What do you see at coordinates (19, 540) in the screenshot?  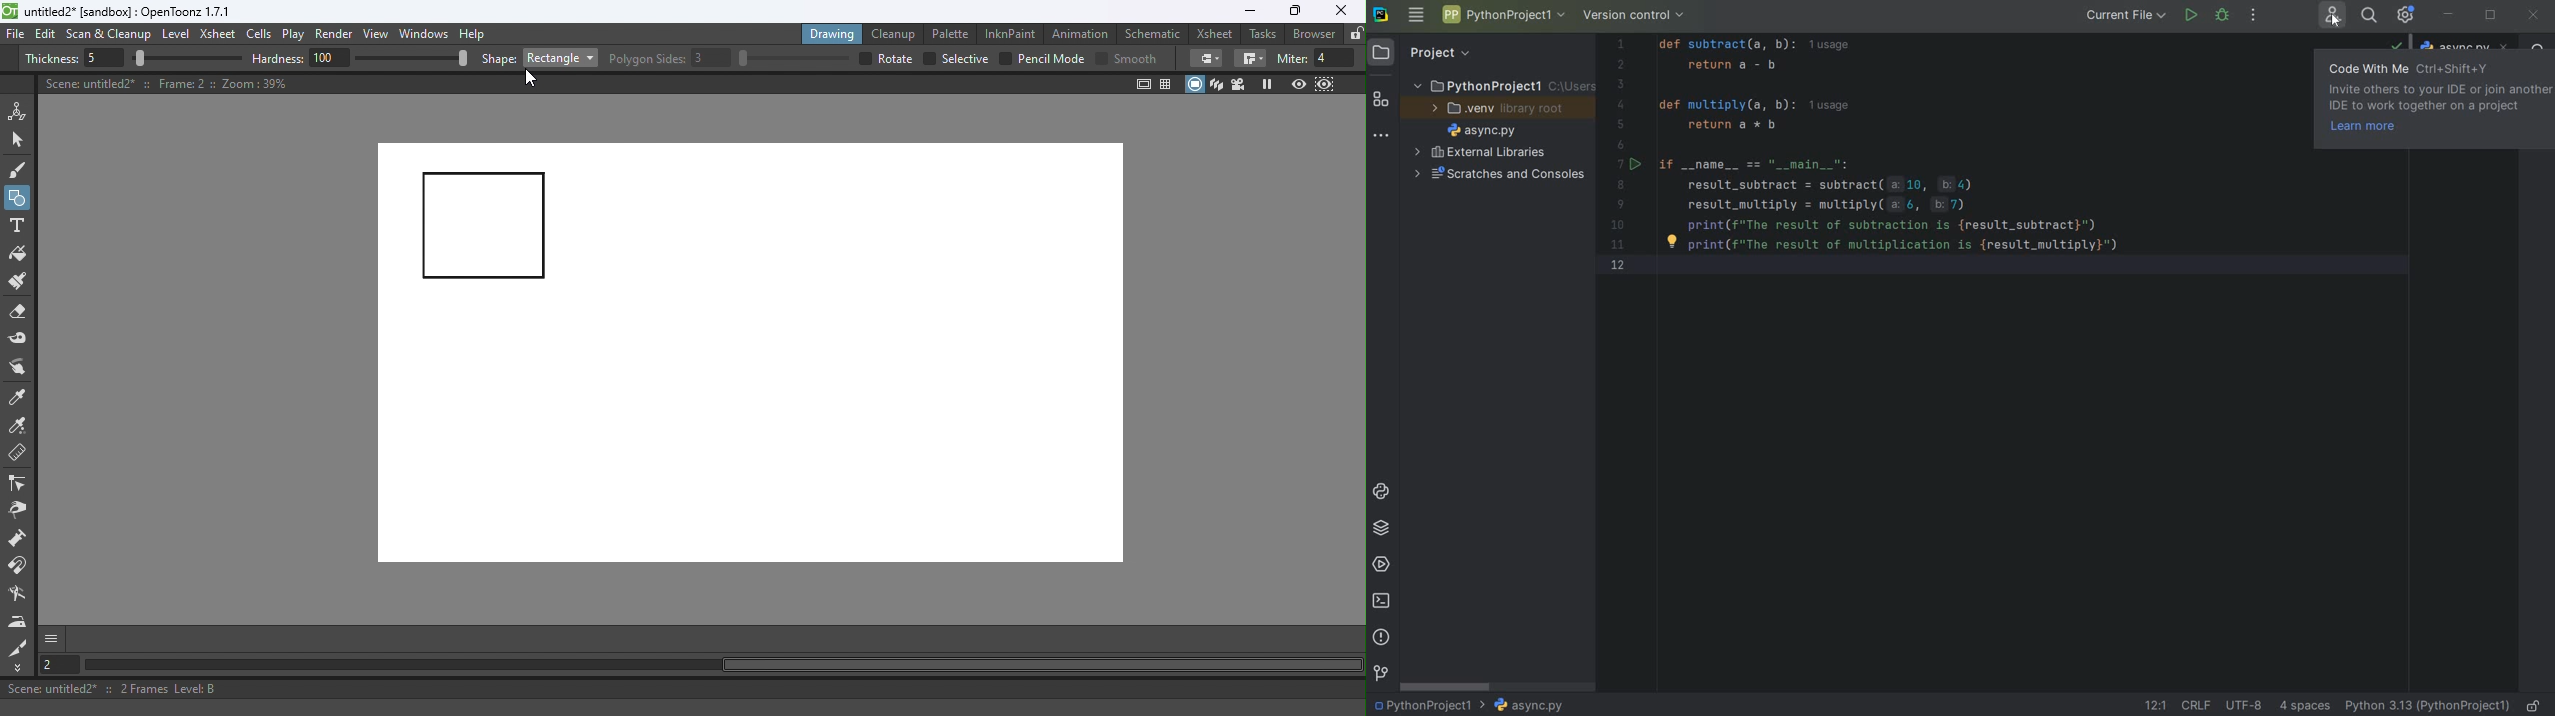 I see `Magnet tool` at bounding box center [19, 540].